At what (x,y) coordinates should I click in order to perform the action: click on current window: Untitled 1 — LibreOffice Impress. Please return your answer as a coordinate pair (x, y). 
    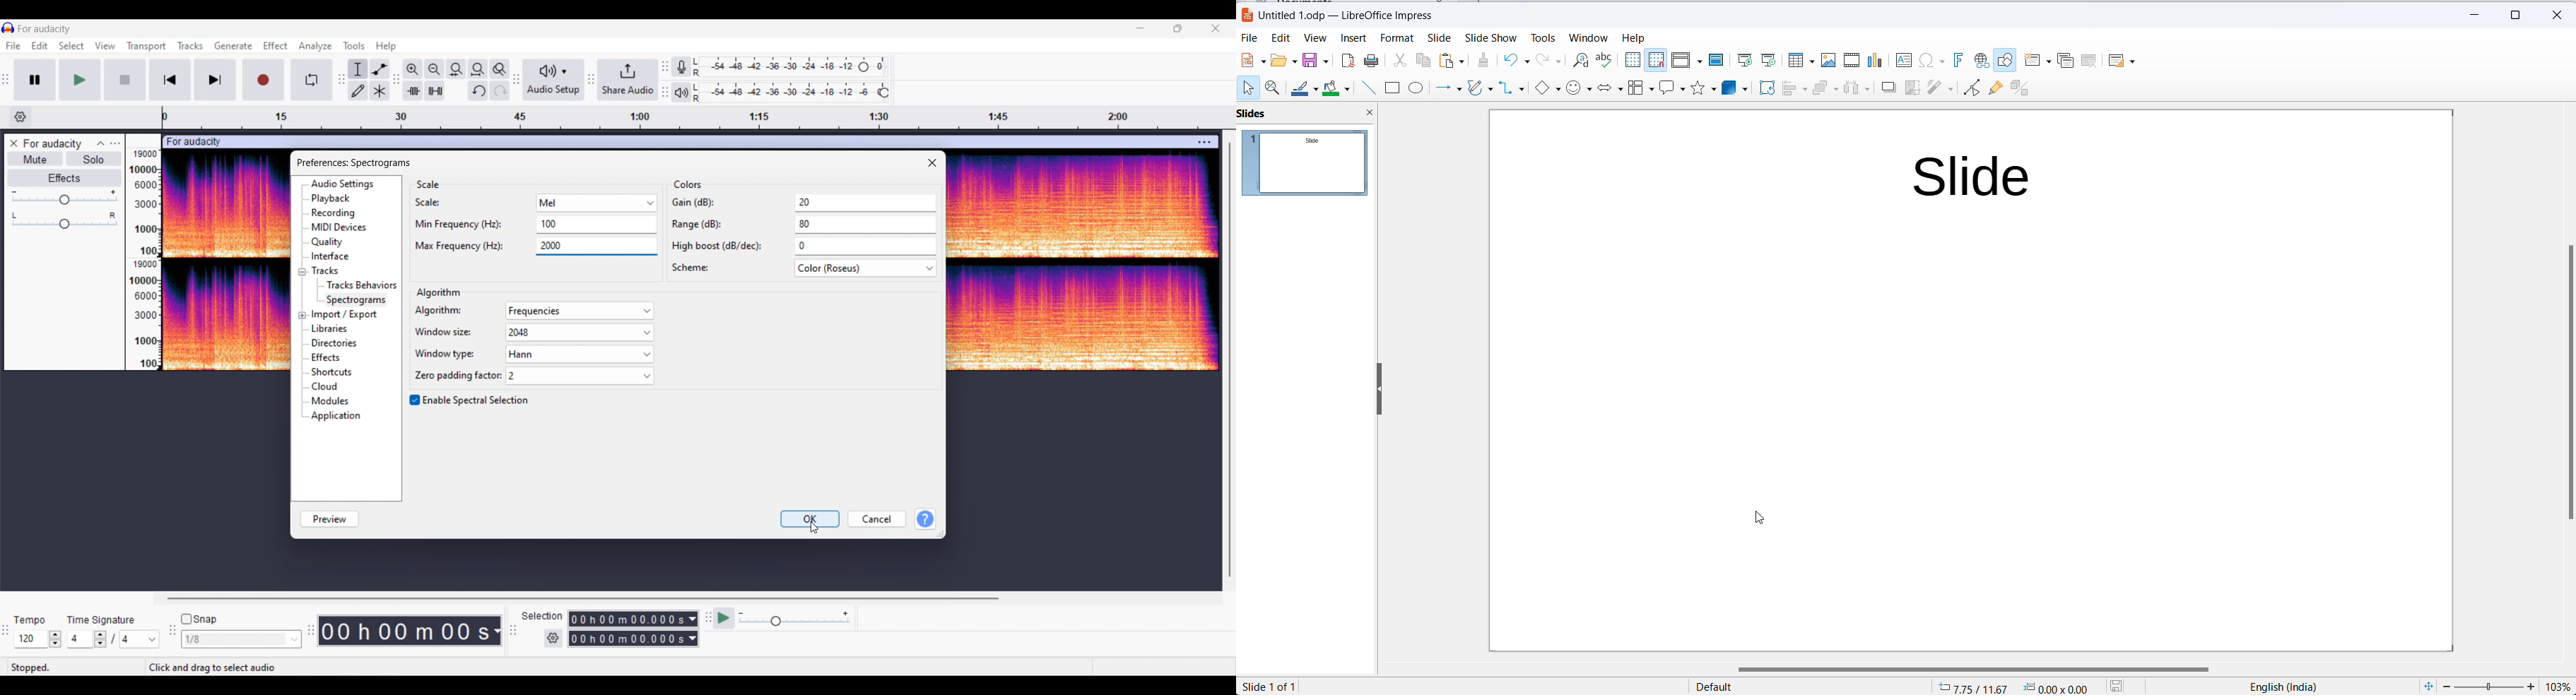
    Looking at the image, I should click on (1335, 14).